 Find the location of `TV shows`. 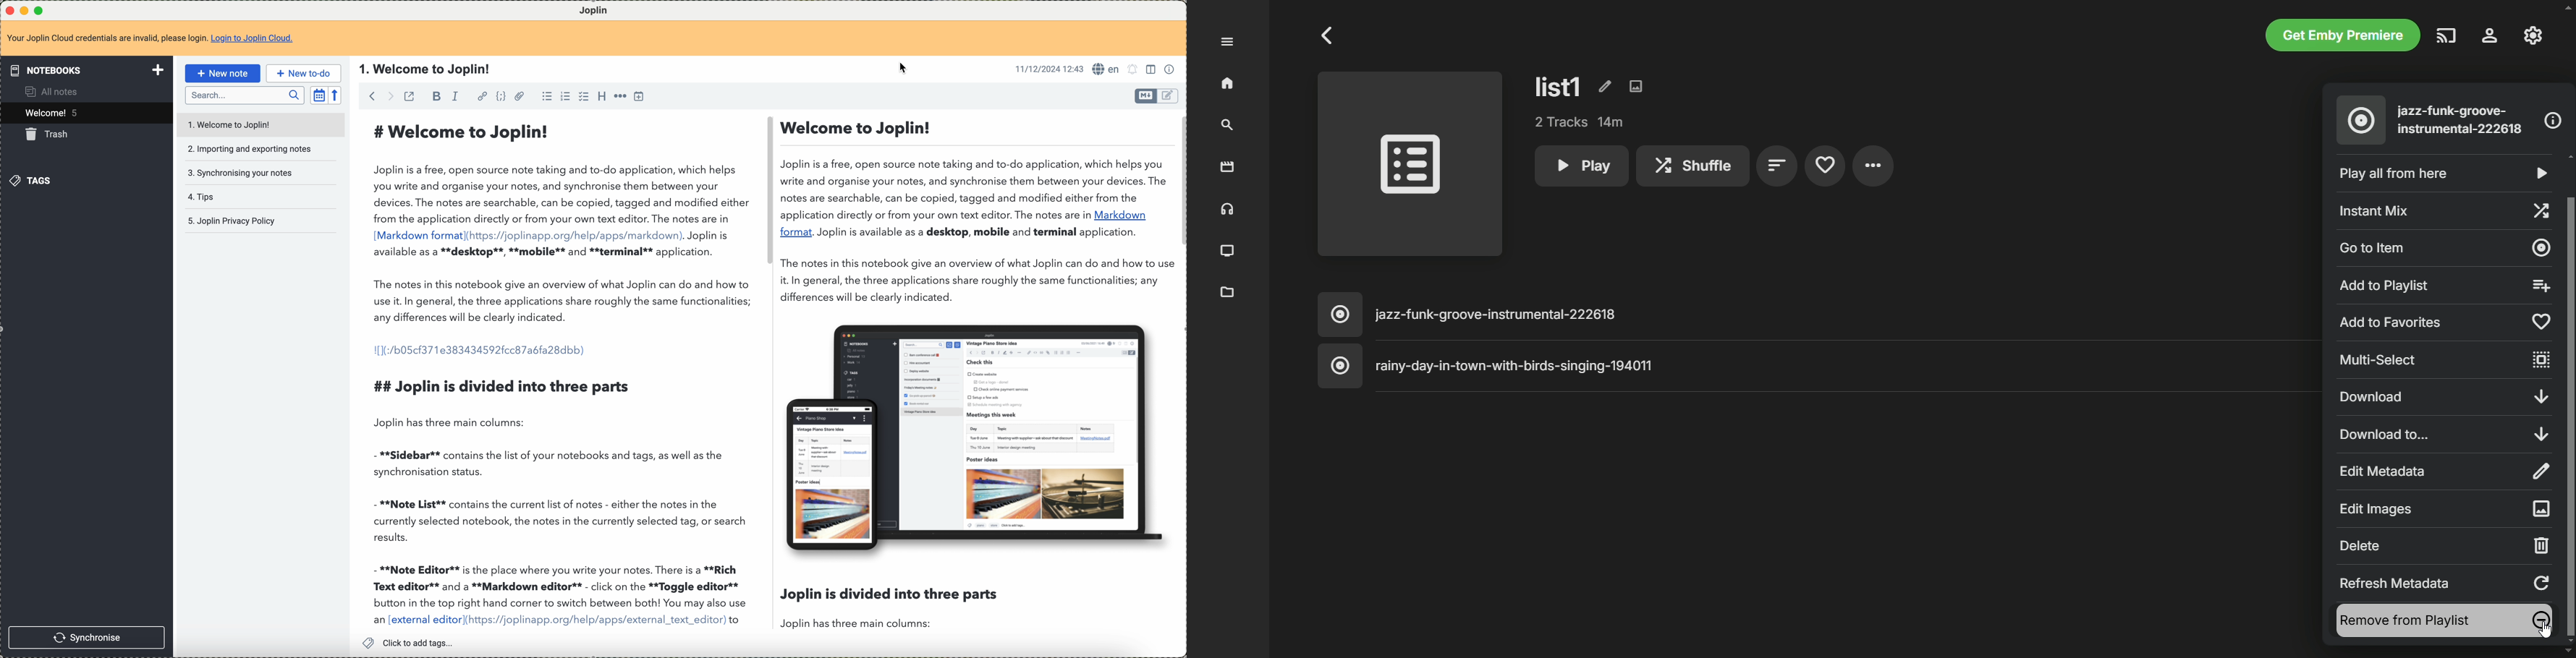

TV shows is located at coordinates (1229, 252).